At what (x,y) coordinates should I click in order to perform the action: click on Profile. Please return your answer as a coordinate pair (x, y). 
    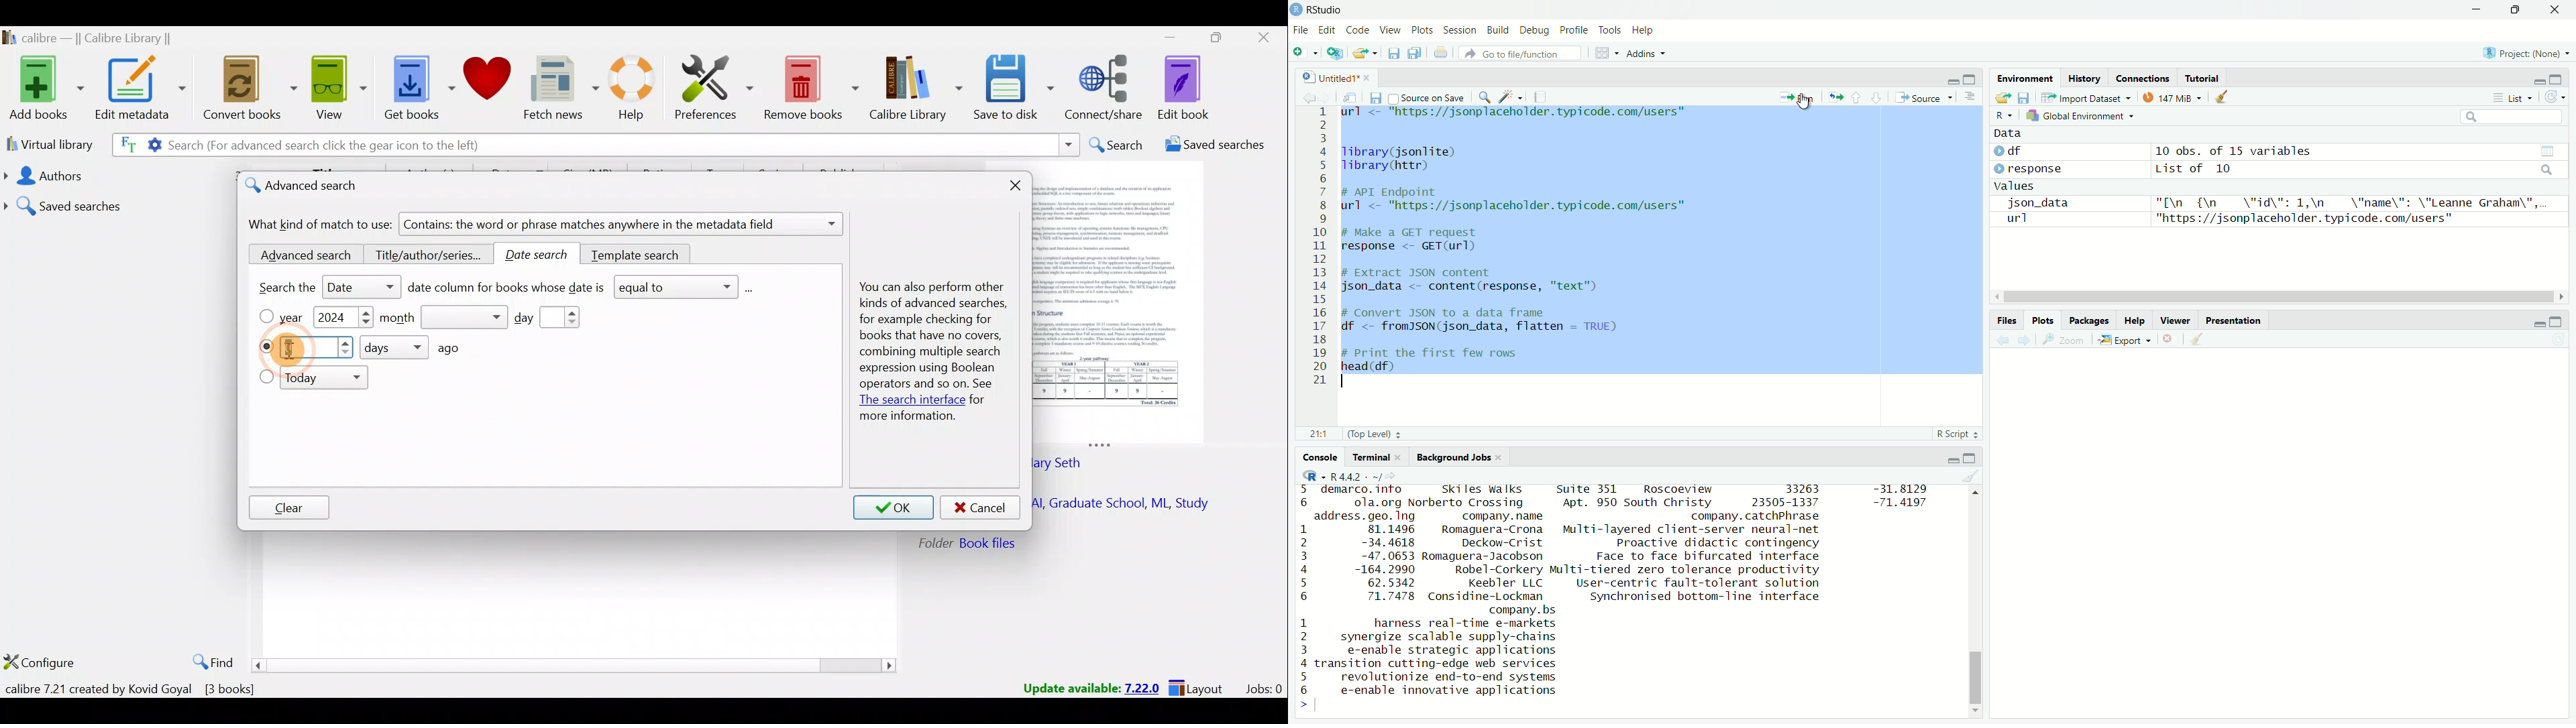
    Looking at the image, I should click on (1572, 30).